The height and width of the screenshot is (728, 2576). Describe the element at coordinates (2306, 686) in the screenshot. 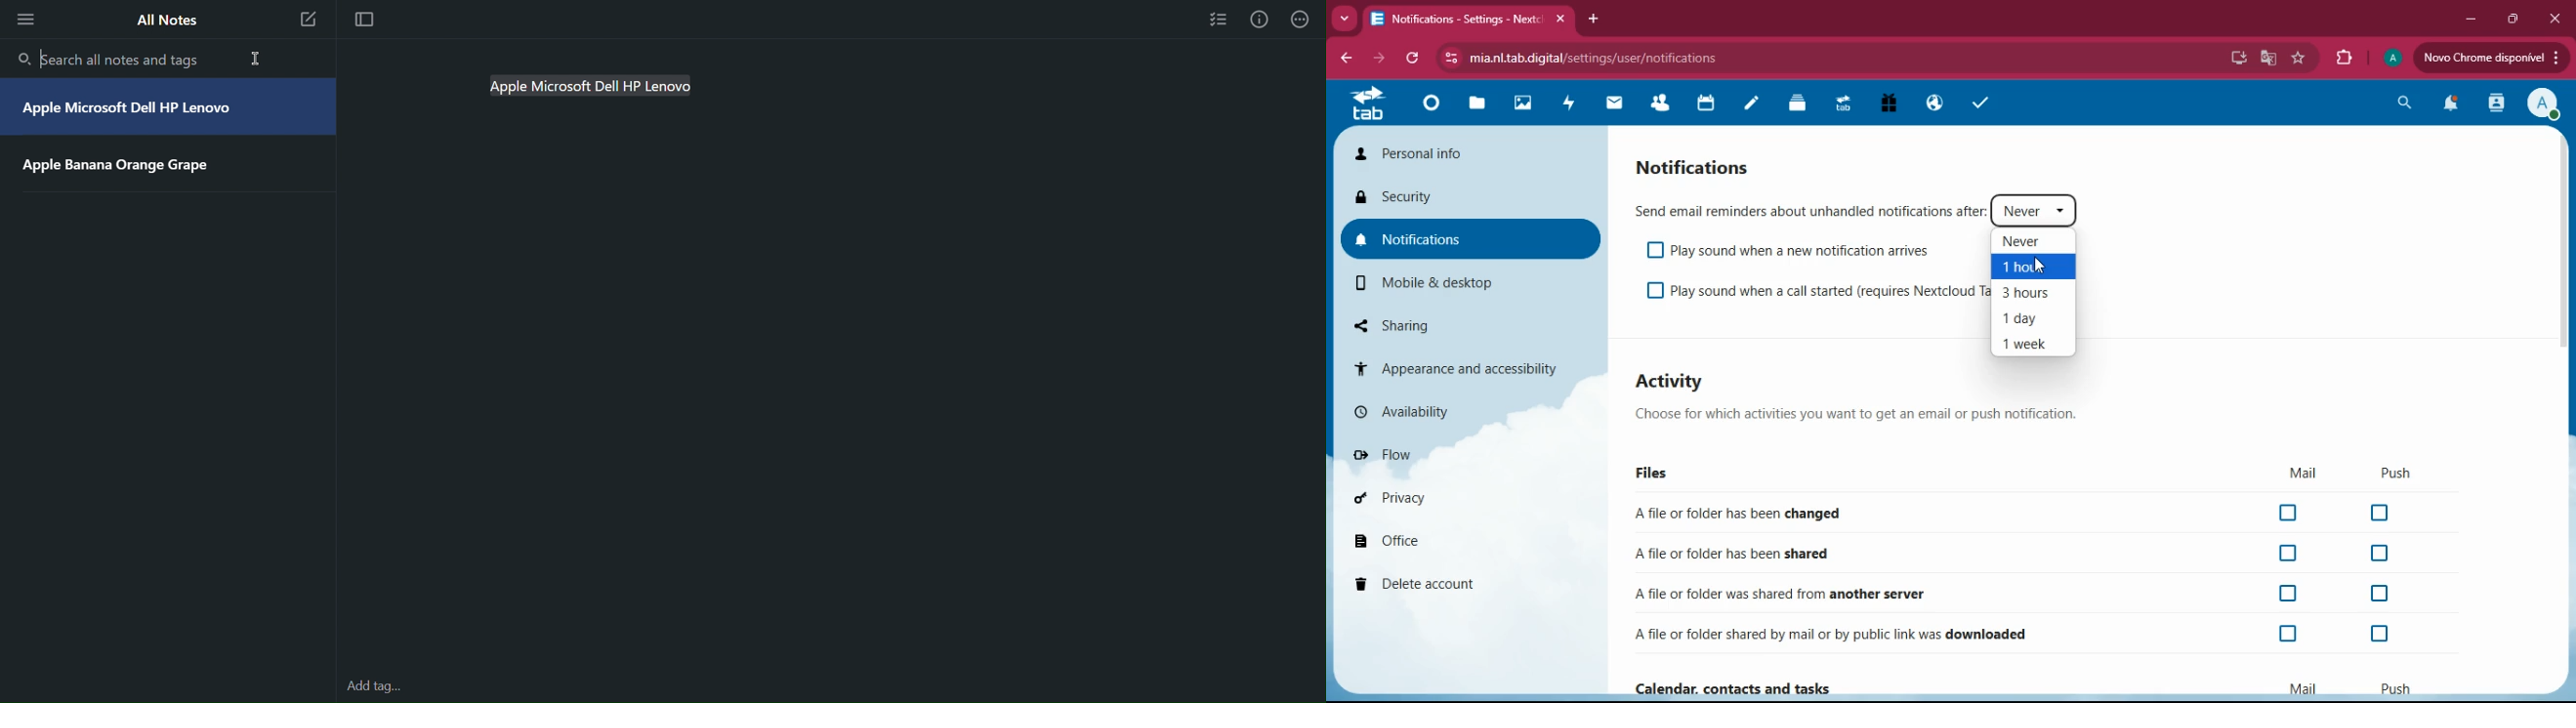

I see `mail` at that location.